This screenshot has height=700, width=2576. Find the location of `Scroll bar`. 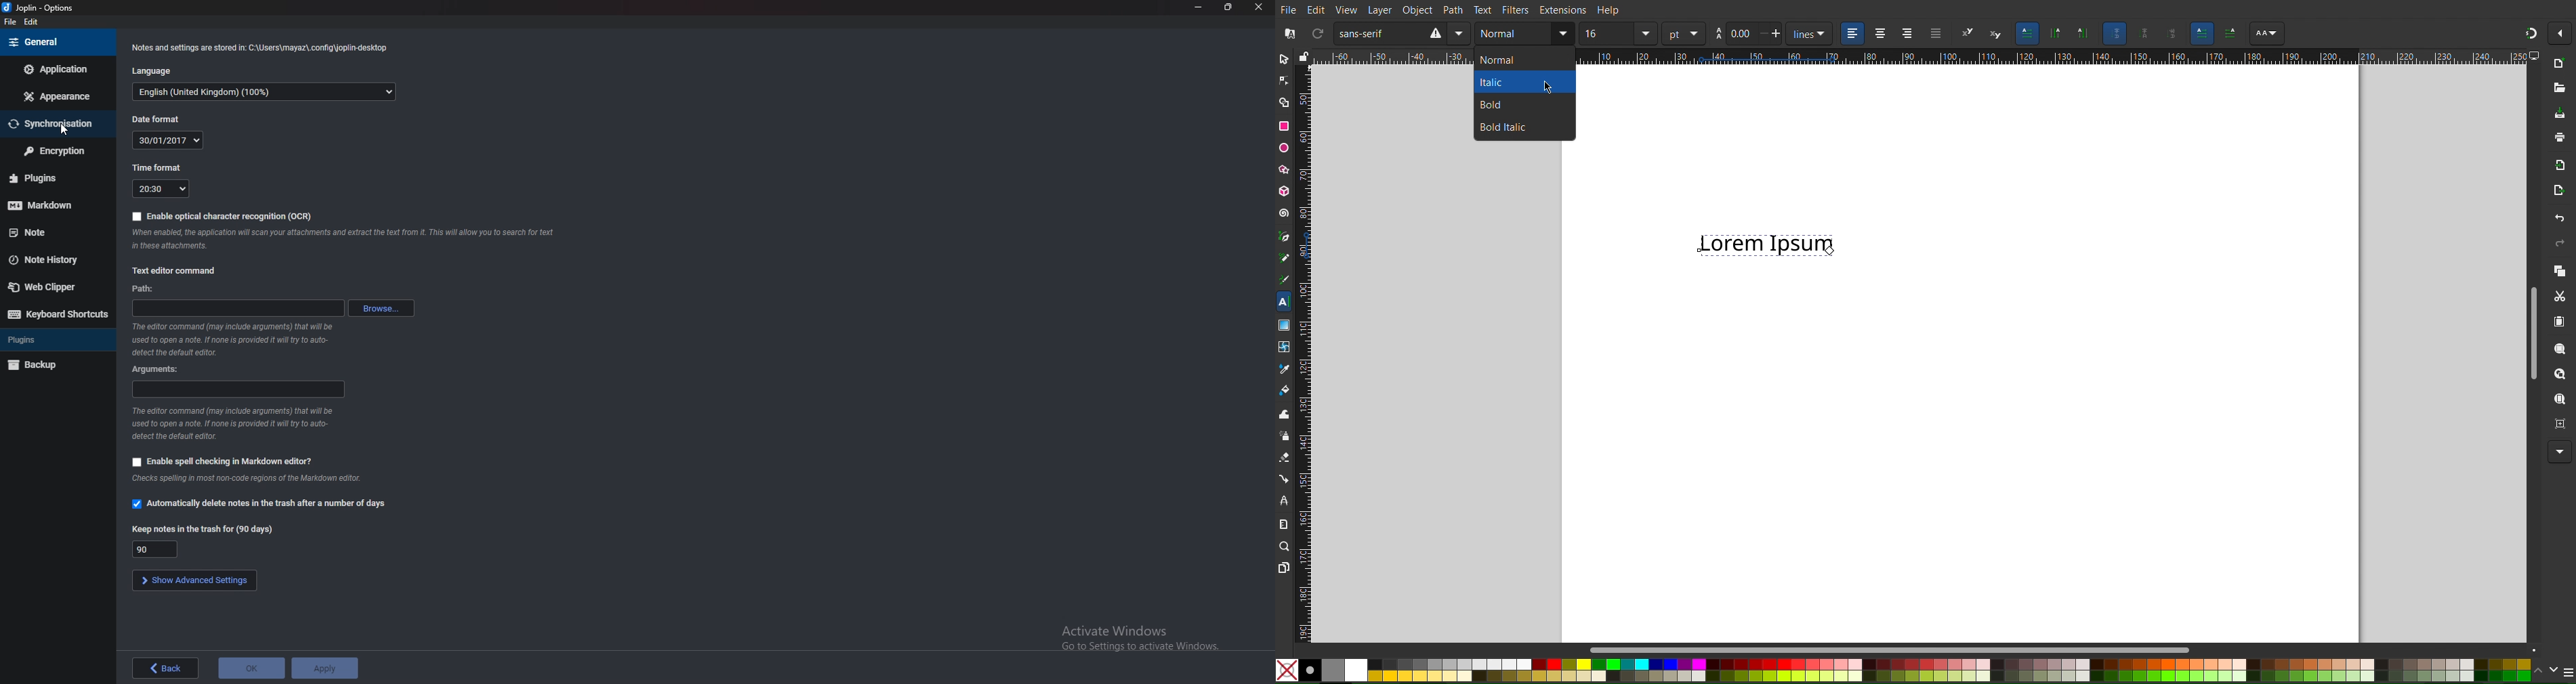

Scroll bar is located at coordinates (1884, 646).